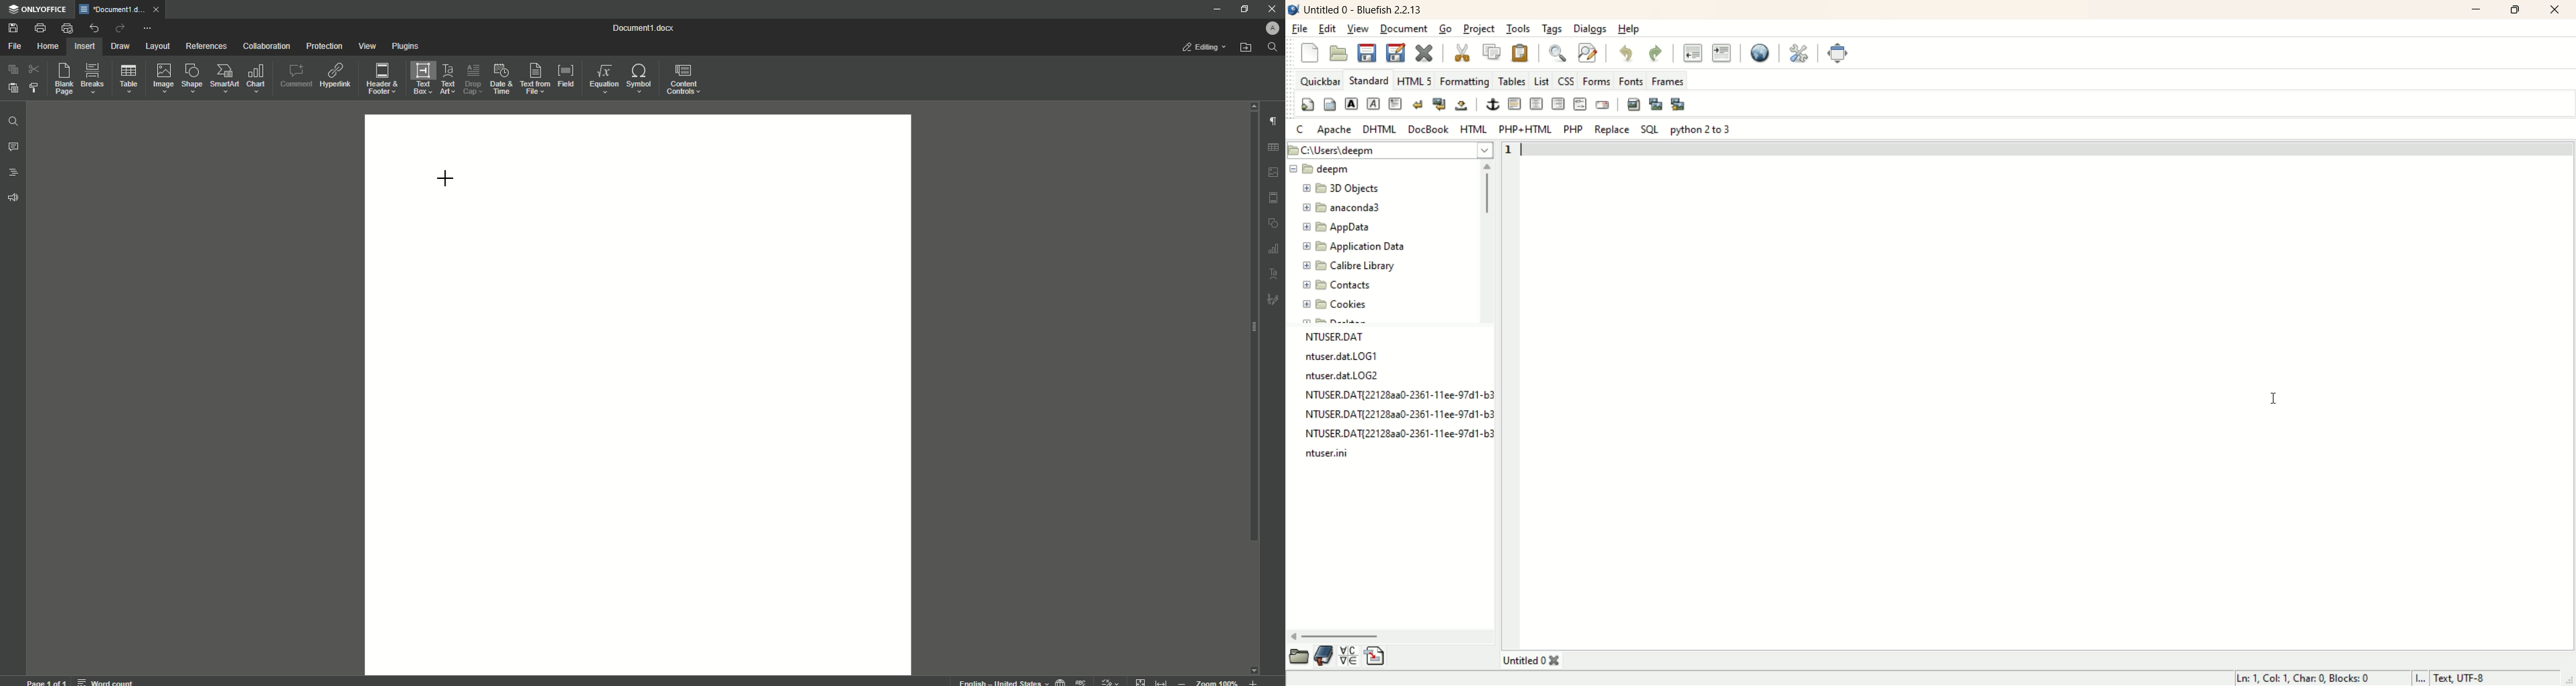 The width and height of the screenshot is (2576, 700). Describe the element at coordinates (162, 78) in the screenshot. I see `Image` at that location.